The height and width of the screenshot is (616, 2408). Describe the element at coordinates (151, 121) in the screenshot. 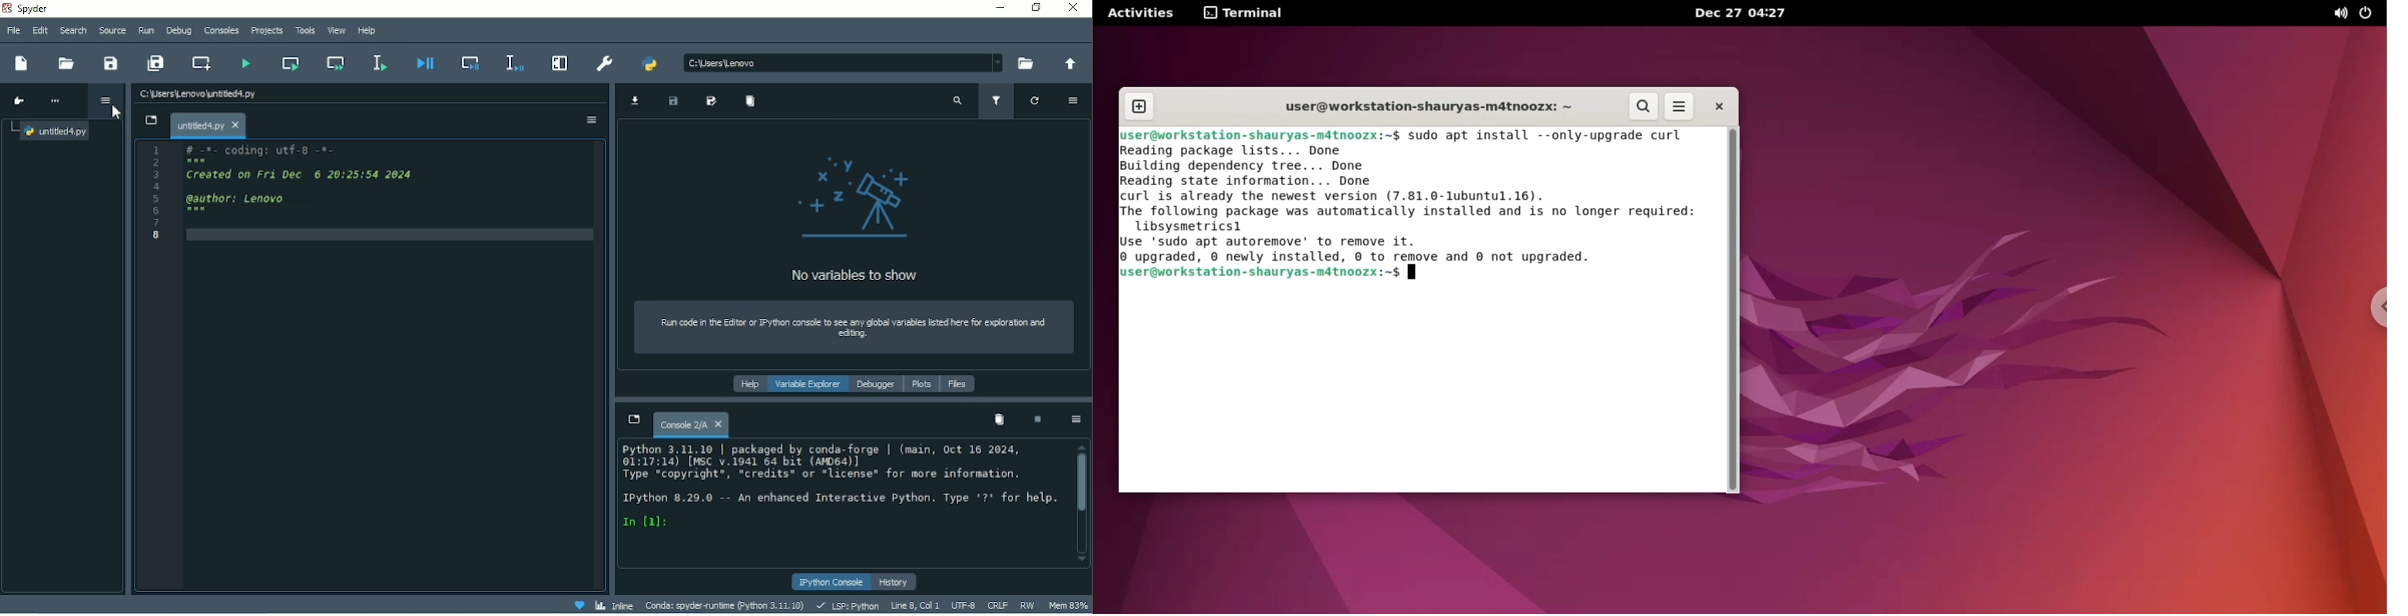

I see `Browse tabs` at that location.